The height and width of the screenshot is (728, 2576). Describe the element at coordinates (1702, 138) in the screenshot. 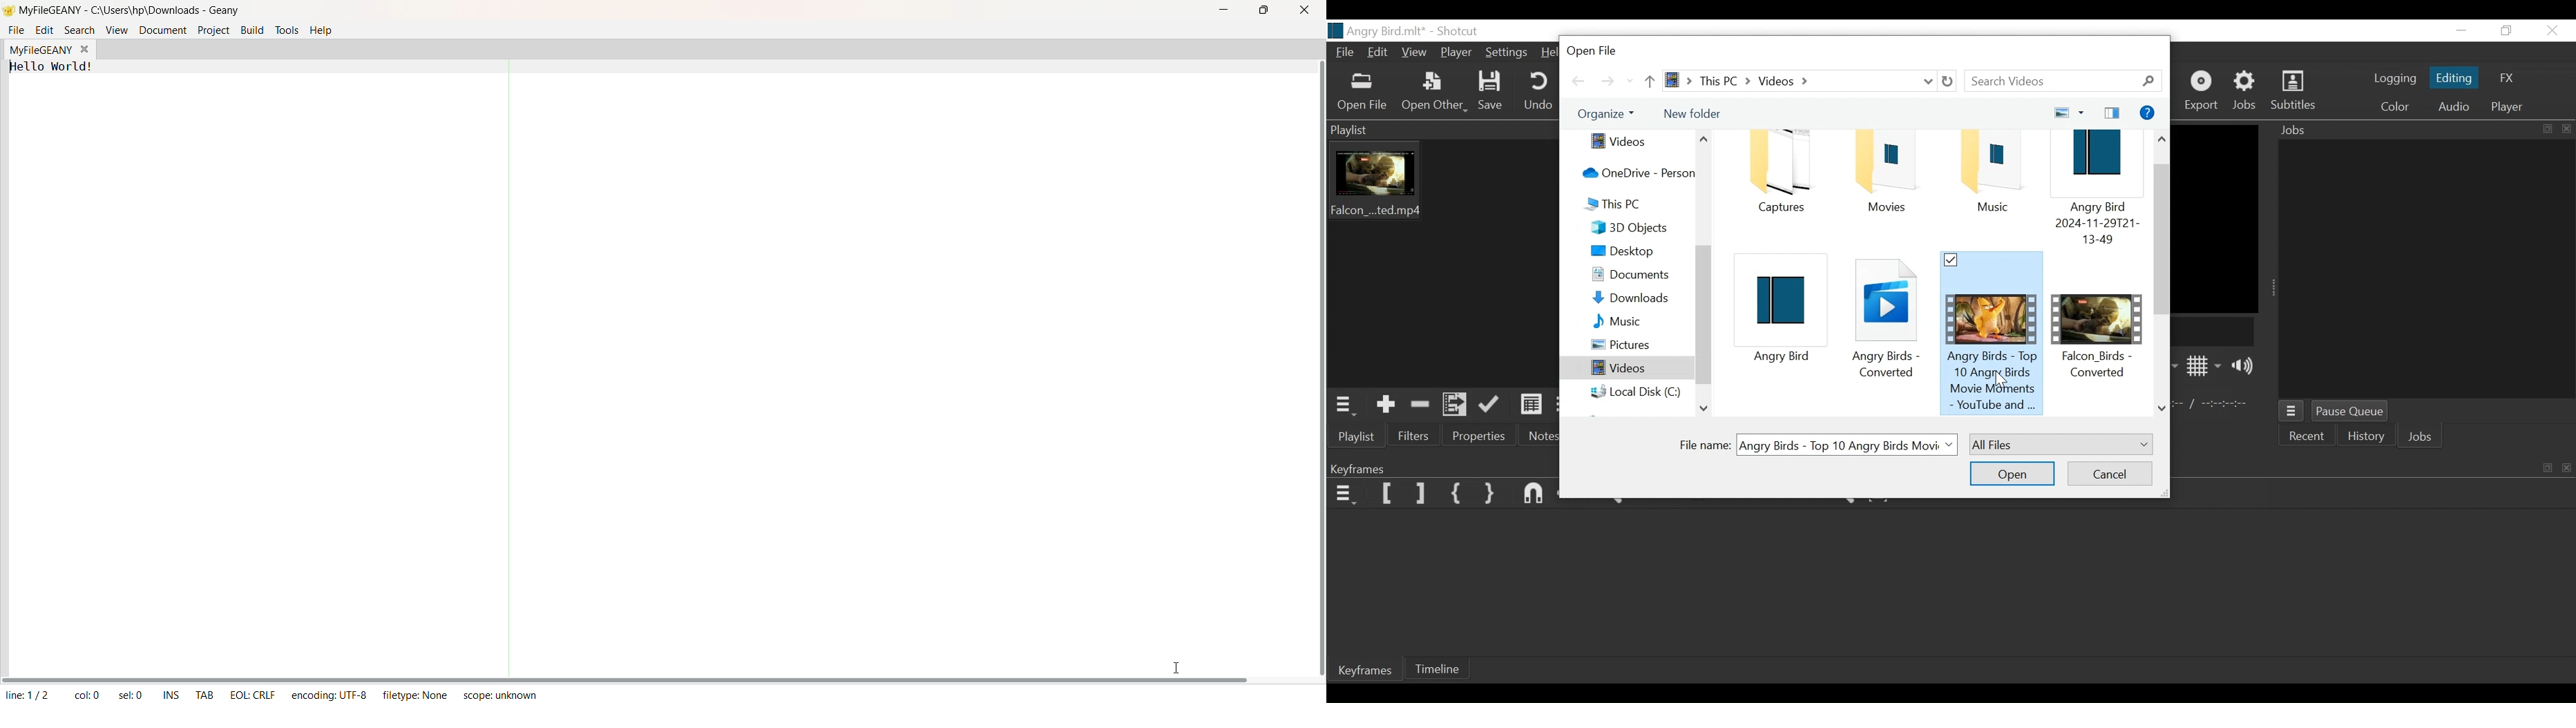

I see `Scroll up` at that location.